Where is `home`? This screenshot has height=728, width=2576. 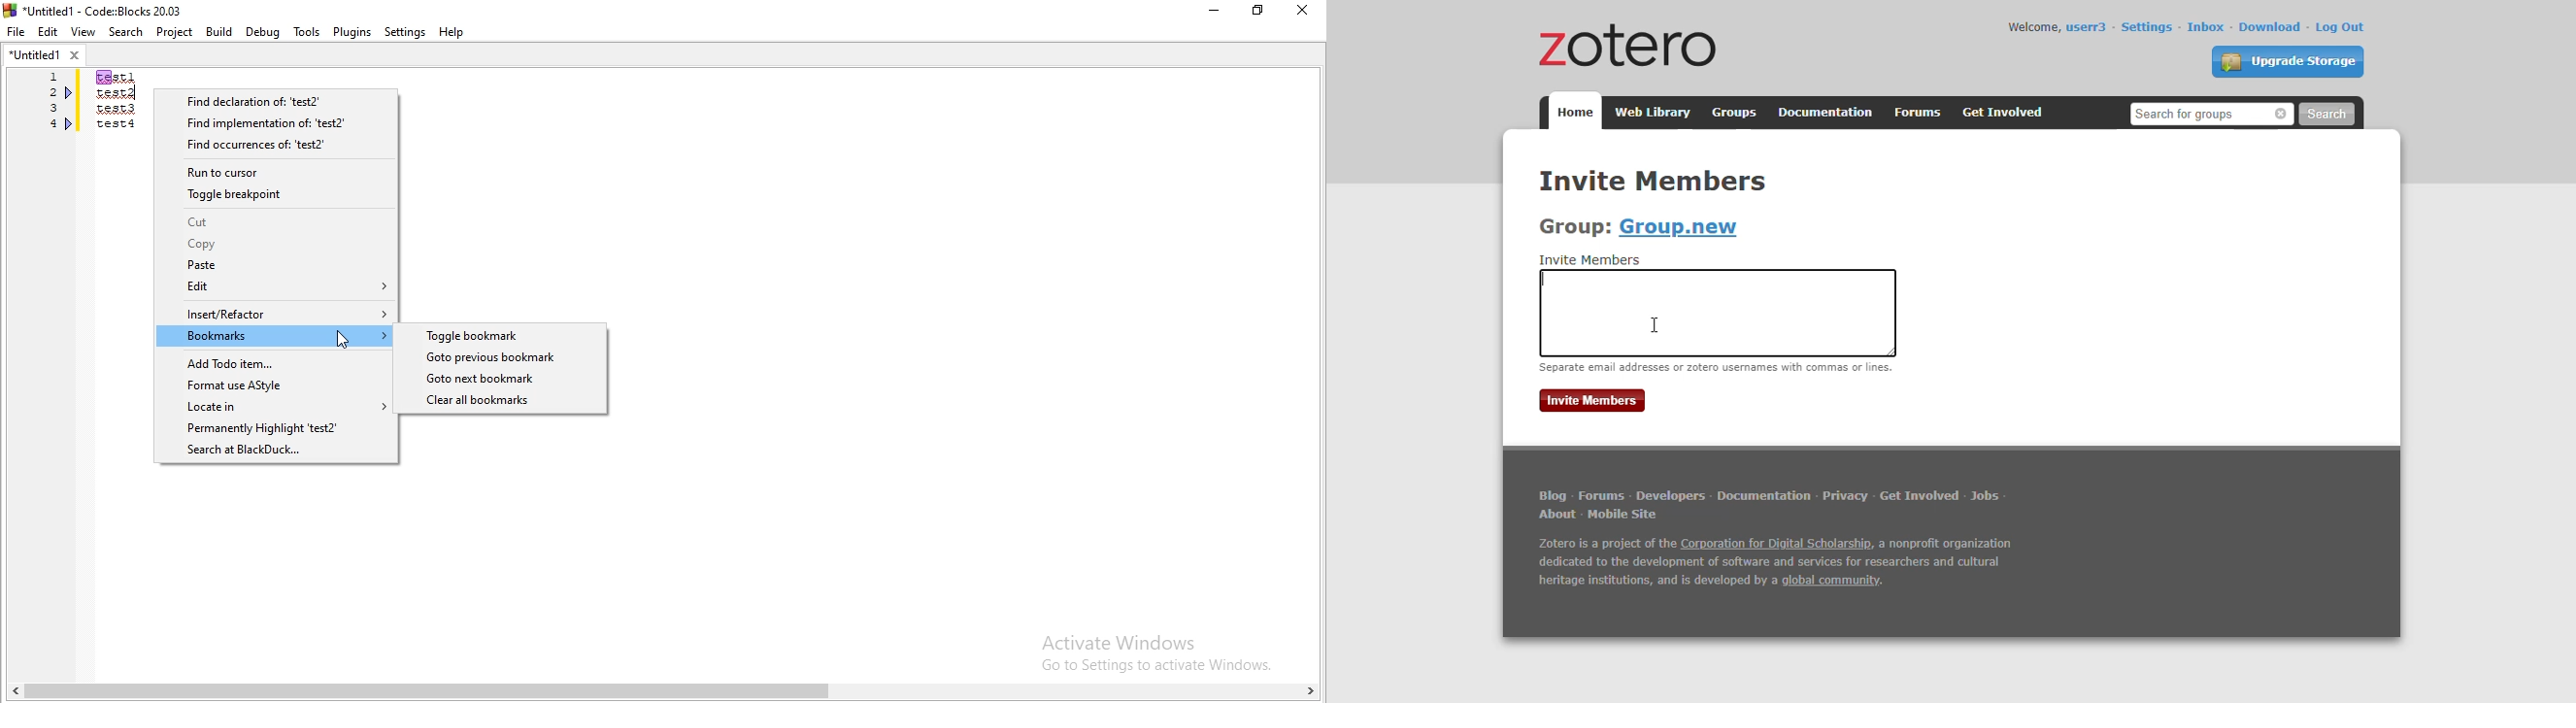
home is located at coordinates (1574, 111).